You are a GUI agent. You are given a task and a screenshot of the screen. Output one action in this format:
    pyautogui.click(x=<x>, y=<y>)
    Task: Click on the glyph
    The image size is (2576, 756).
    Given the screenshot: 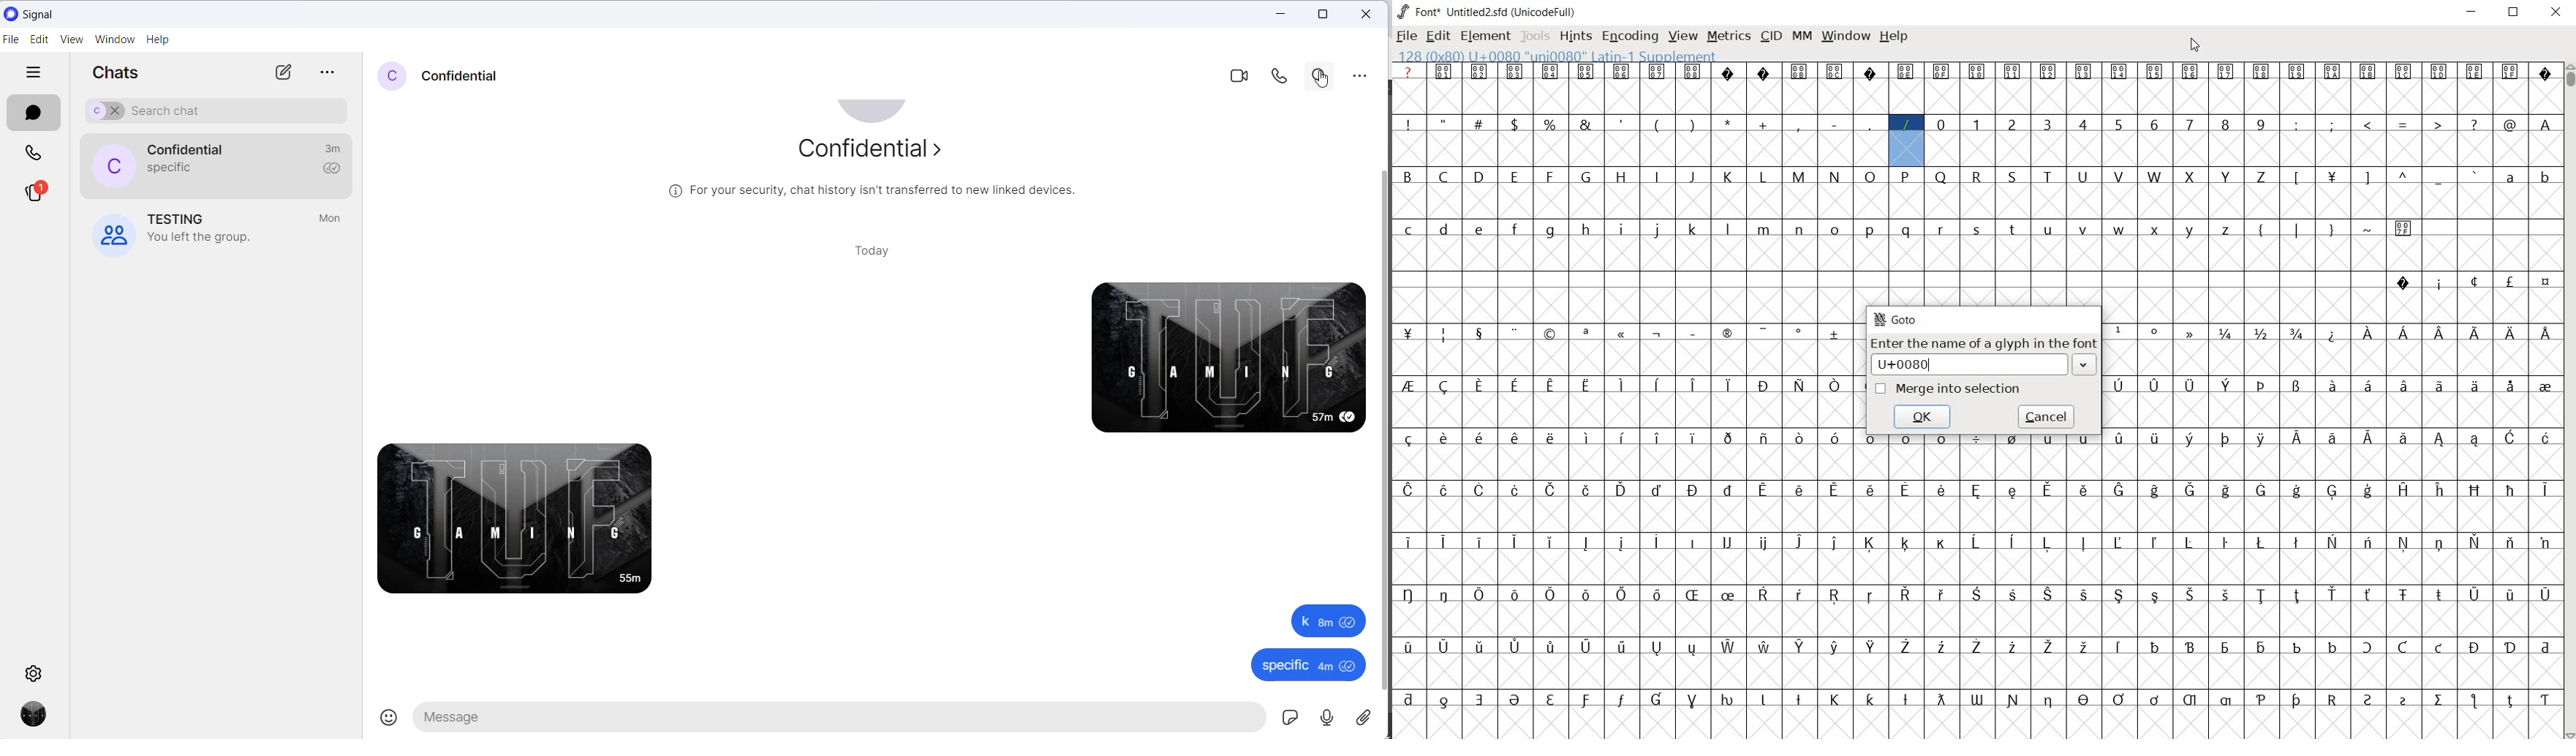 What is the action you would take?
    pyautogui.click(x=2047, y=595)
    